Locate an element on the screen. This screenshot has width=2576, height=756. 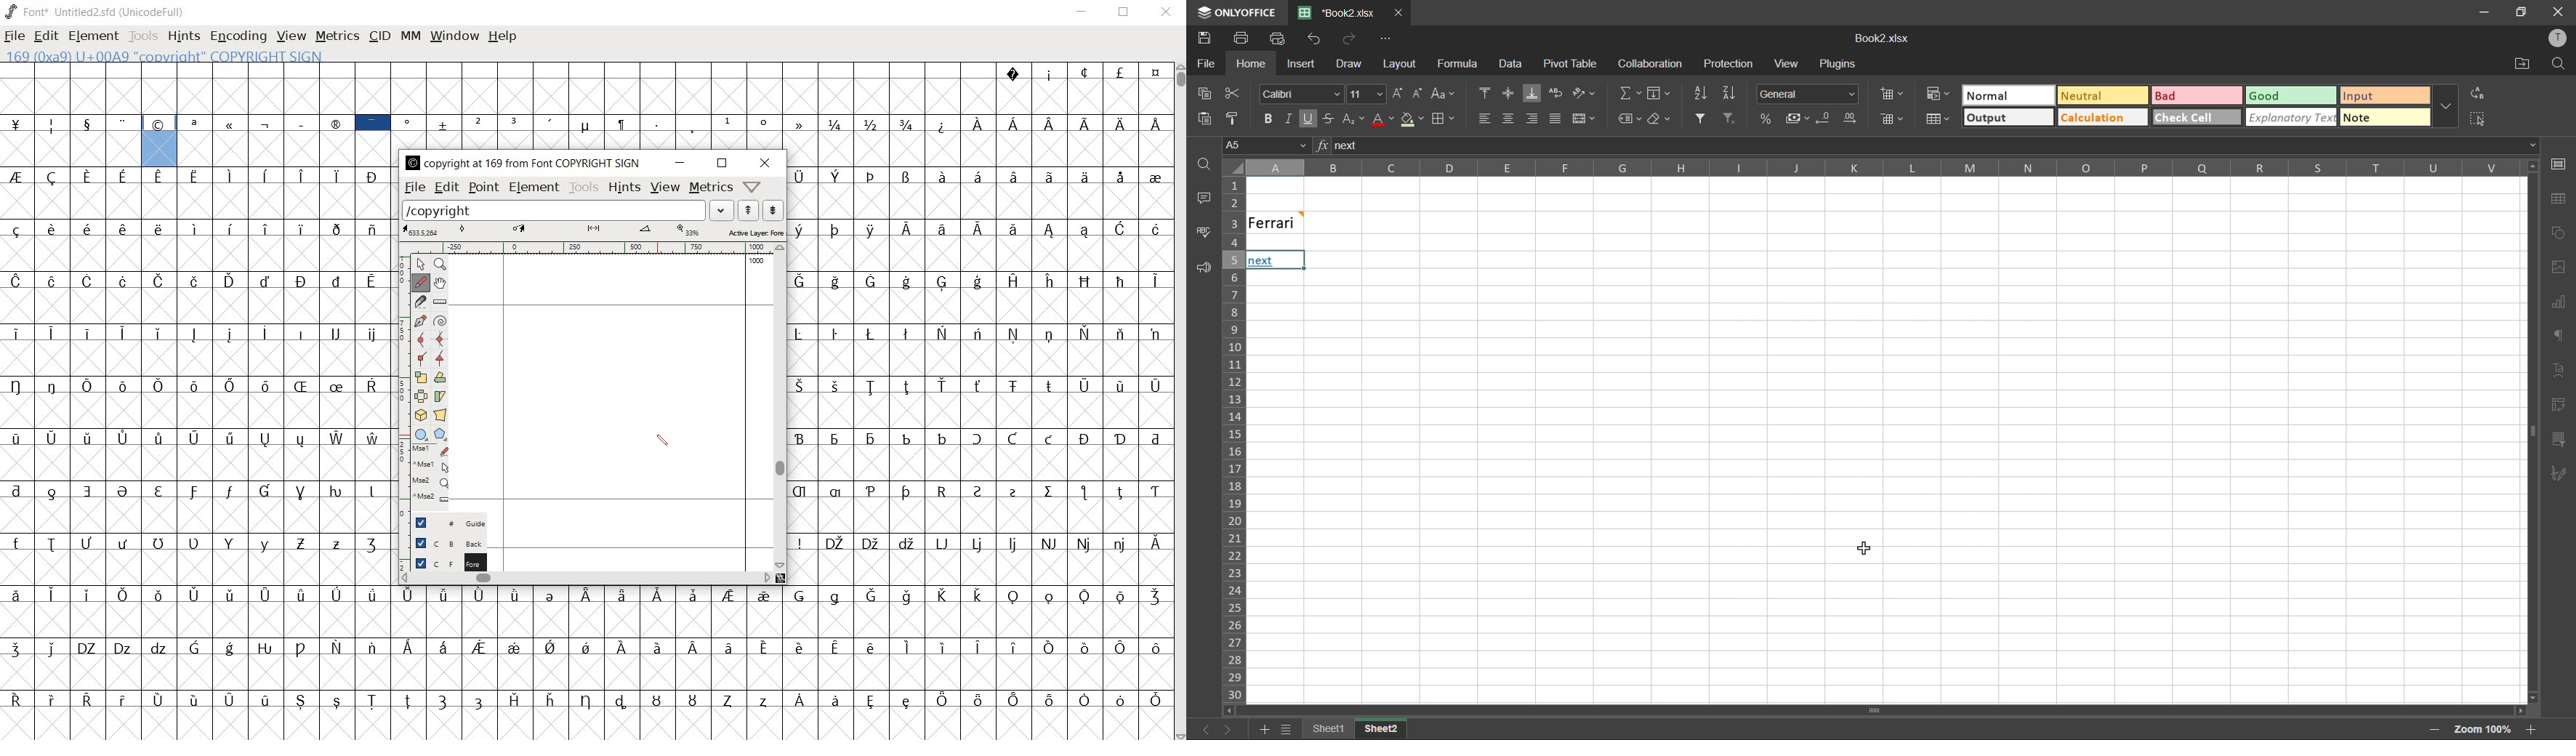
accounting is located at coordinates (1795, 119).